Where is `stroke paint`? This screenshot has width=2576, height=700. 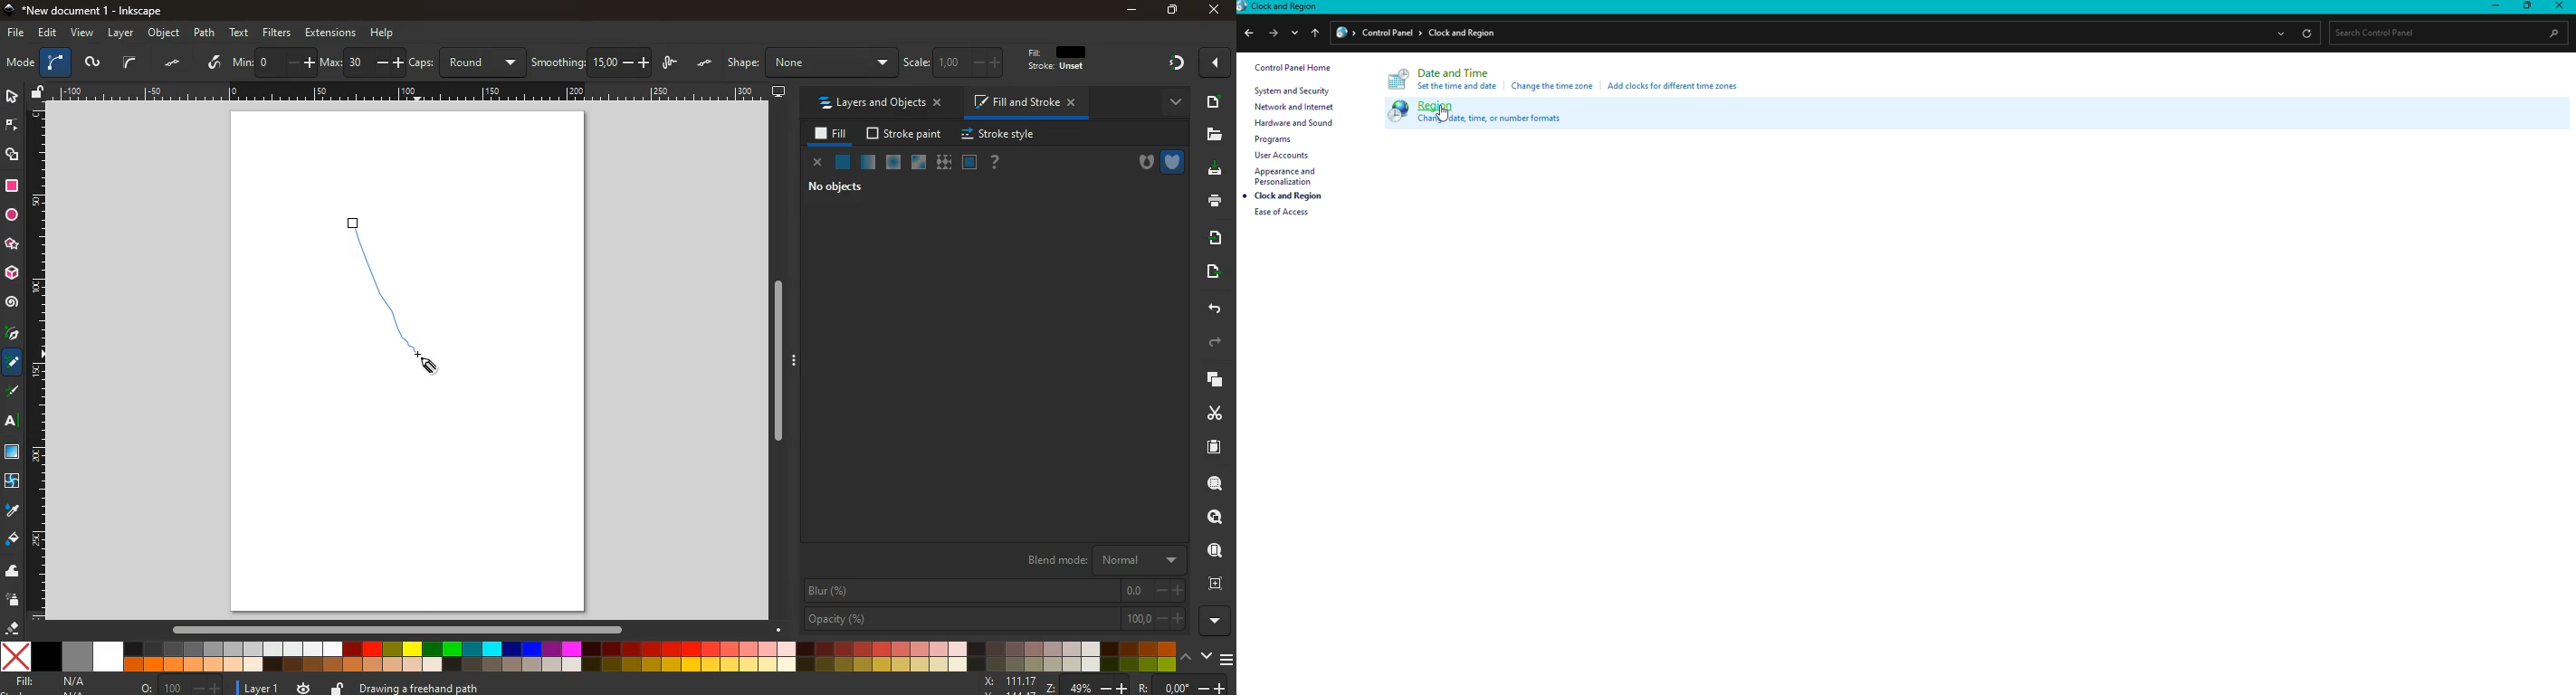 stroke paint is located at coordinates (906, 134).